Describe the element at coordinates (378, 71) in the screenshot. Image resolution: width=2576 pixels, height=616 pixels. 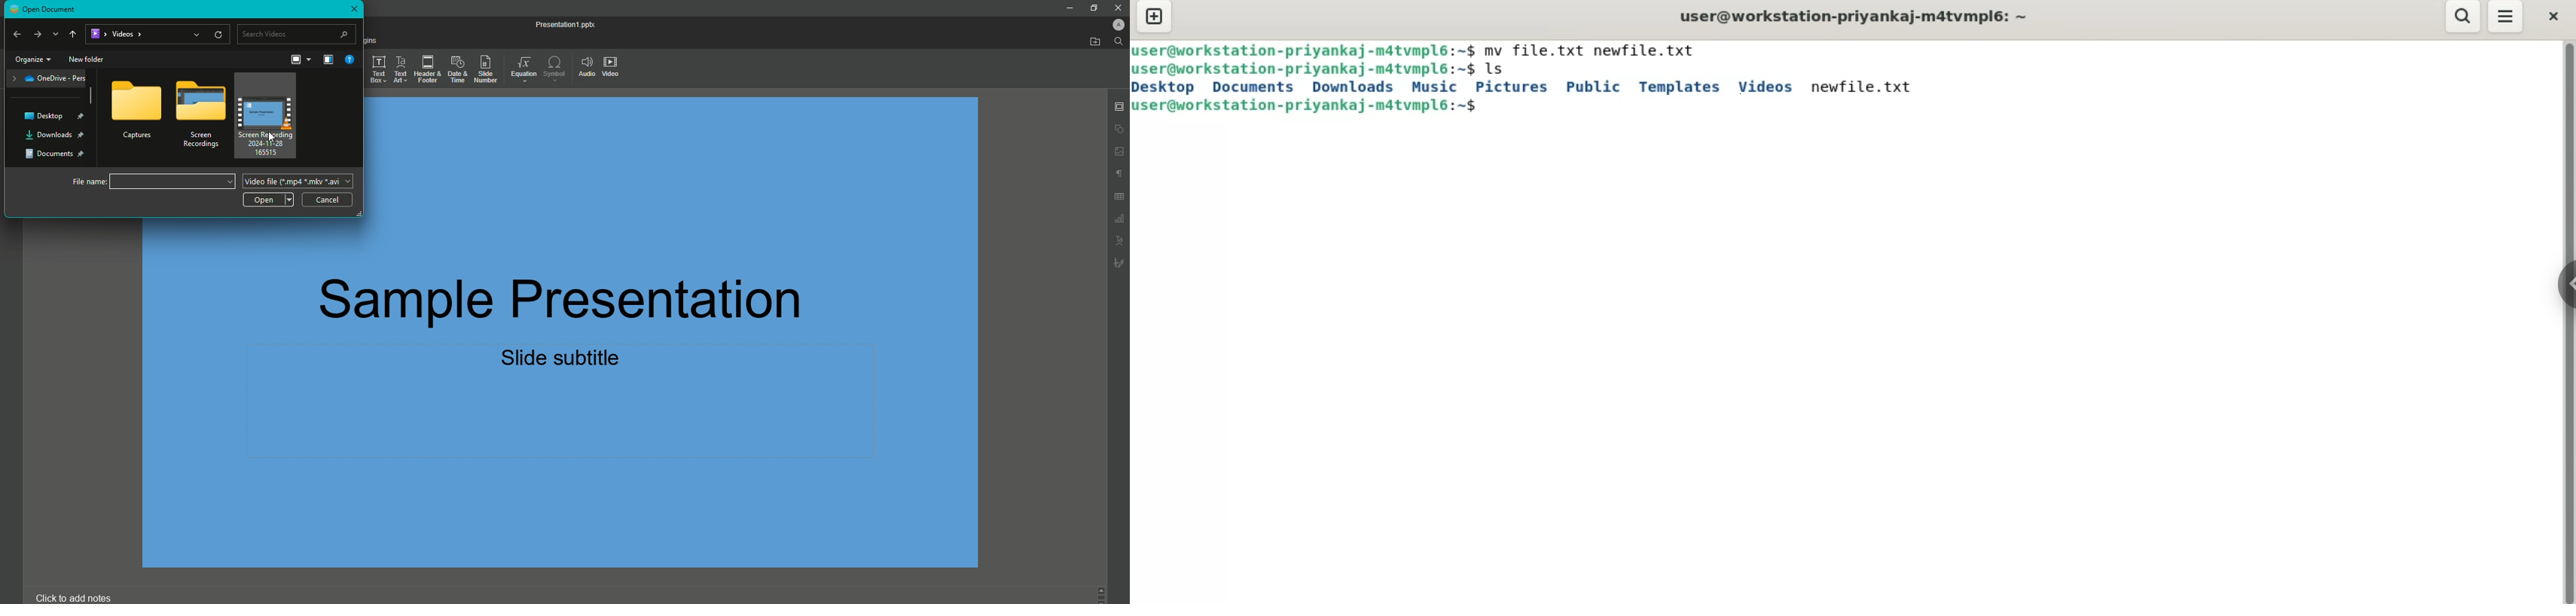
I see `Text box` at that location.